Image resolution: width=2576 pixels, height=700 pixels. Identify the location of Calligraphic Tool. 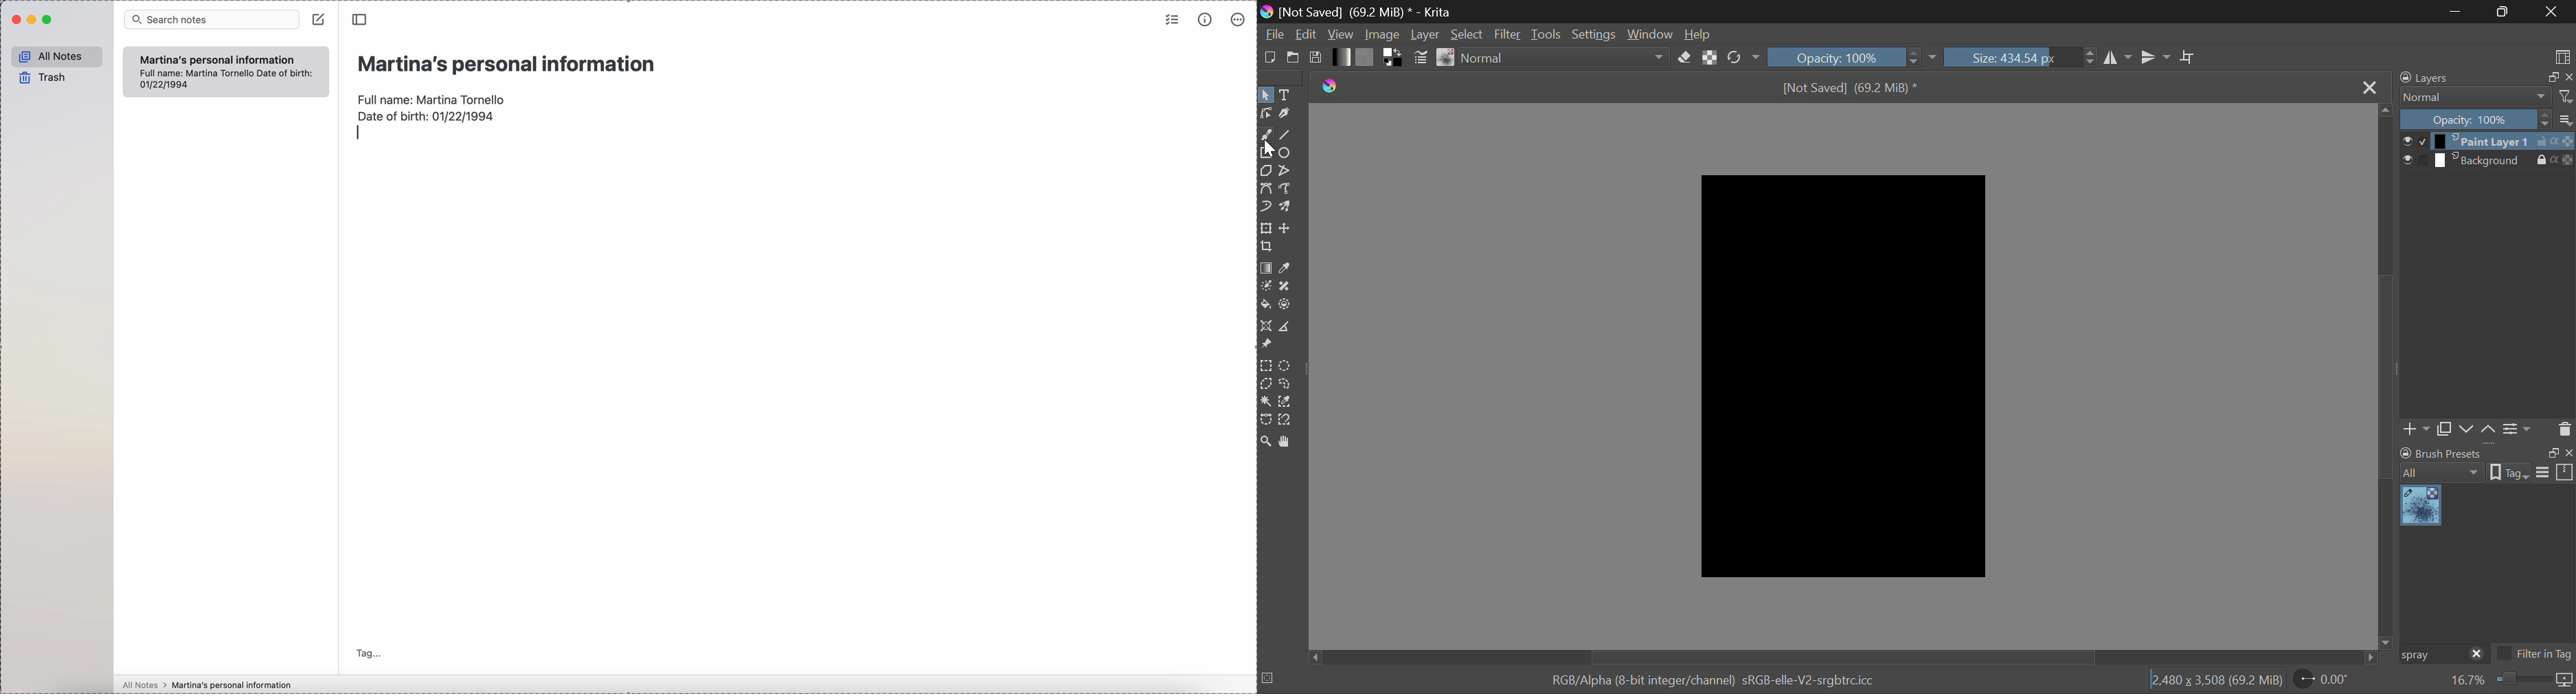
(1287, 113).